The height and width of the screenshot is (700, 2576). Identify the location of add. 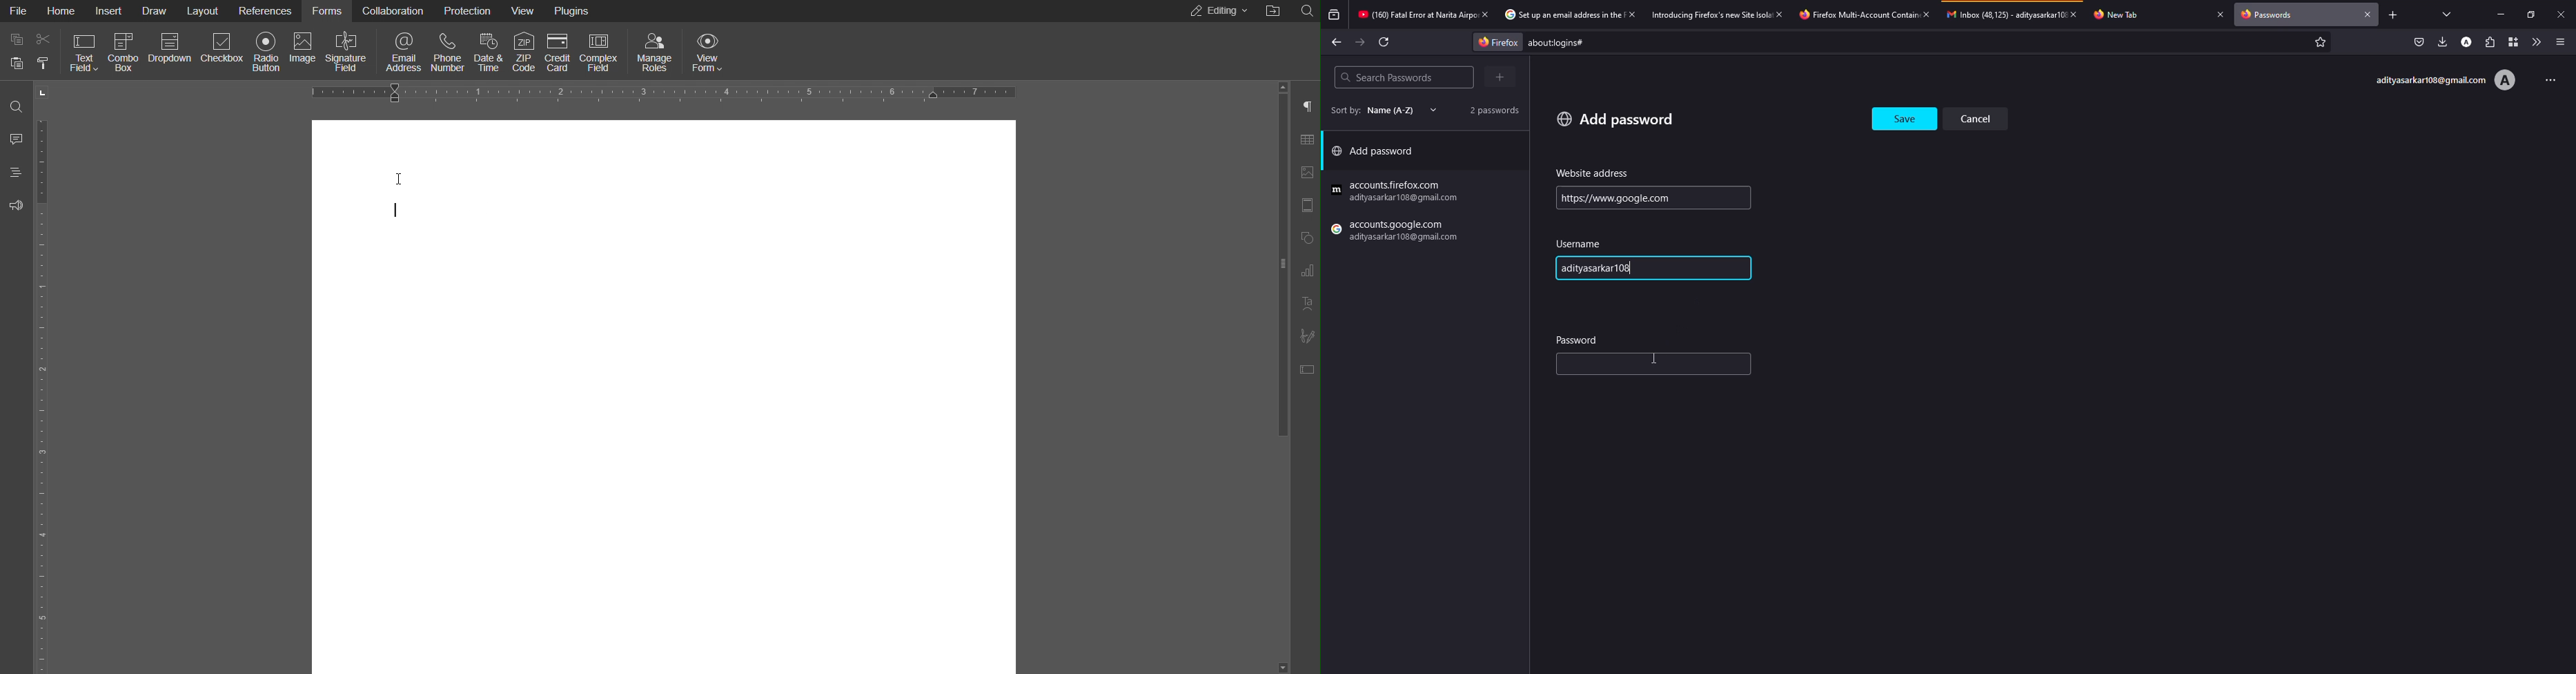
(1616, 118).